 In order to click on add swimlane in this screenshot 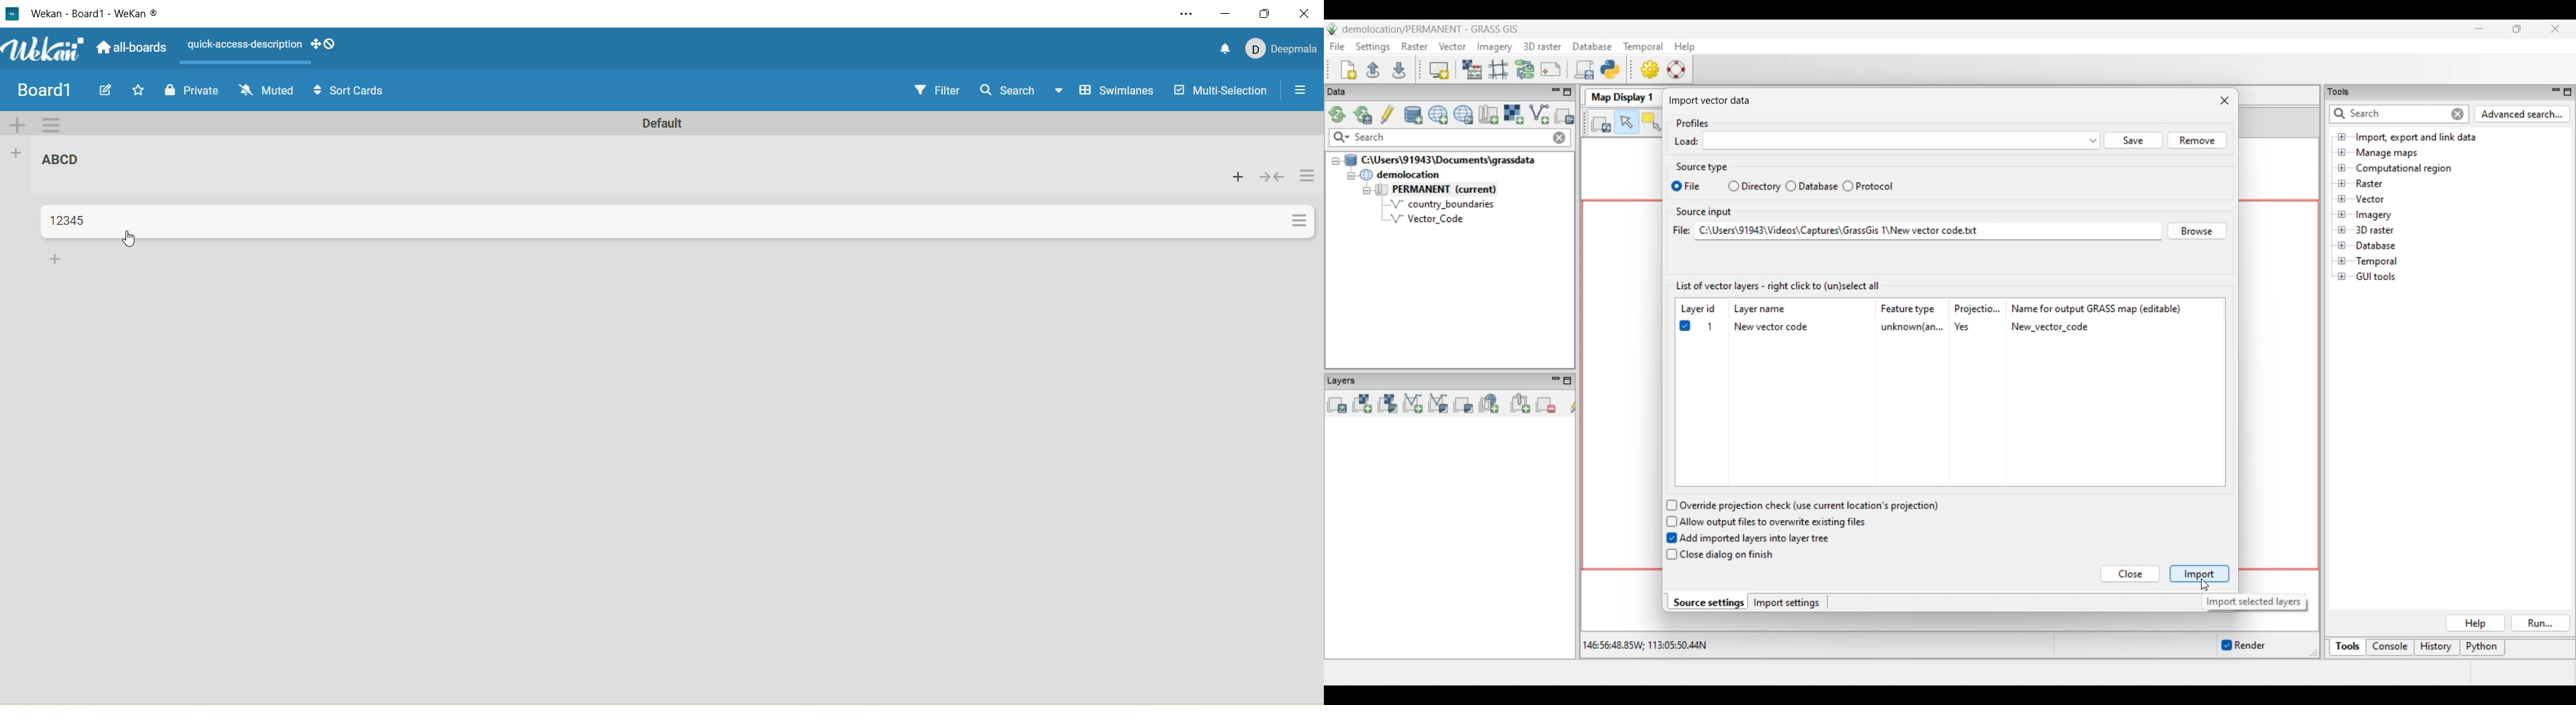, I will do `click(14, 124)`.